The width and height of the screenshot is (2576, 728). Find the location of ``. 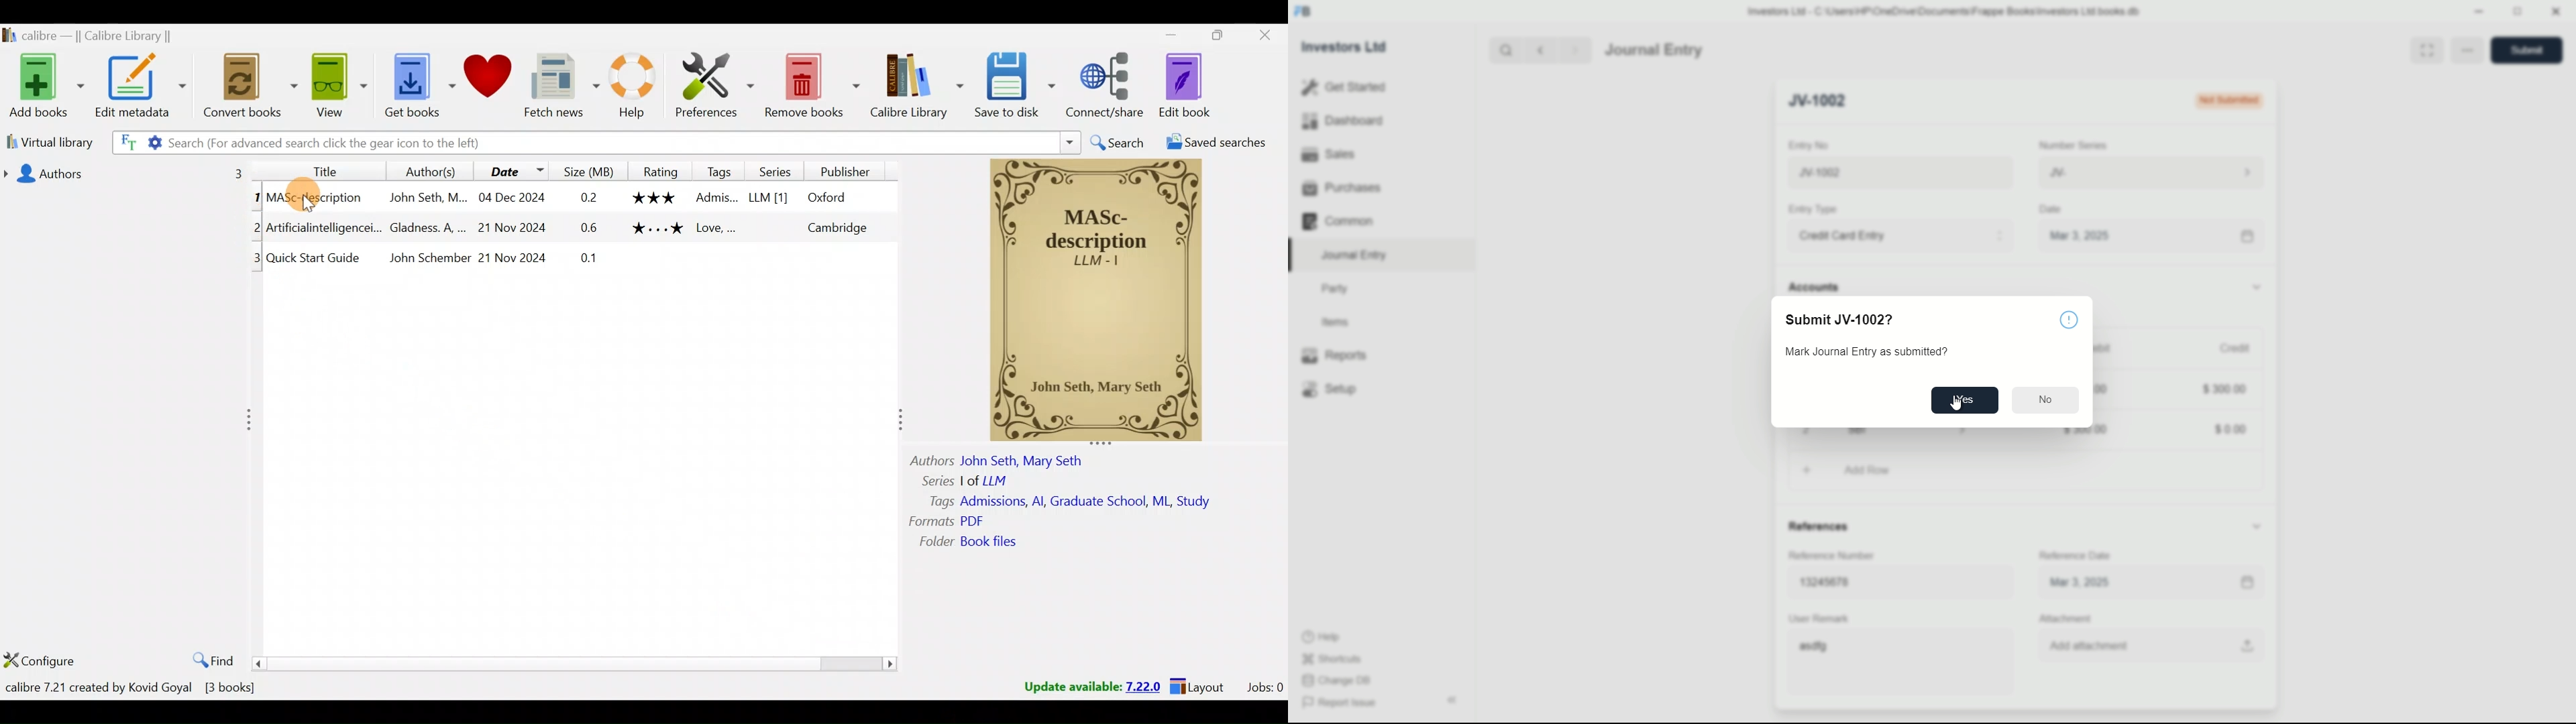

 is located at coordinates (591, 226).